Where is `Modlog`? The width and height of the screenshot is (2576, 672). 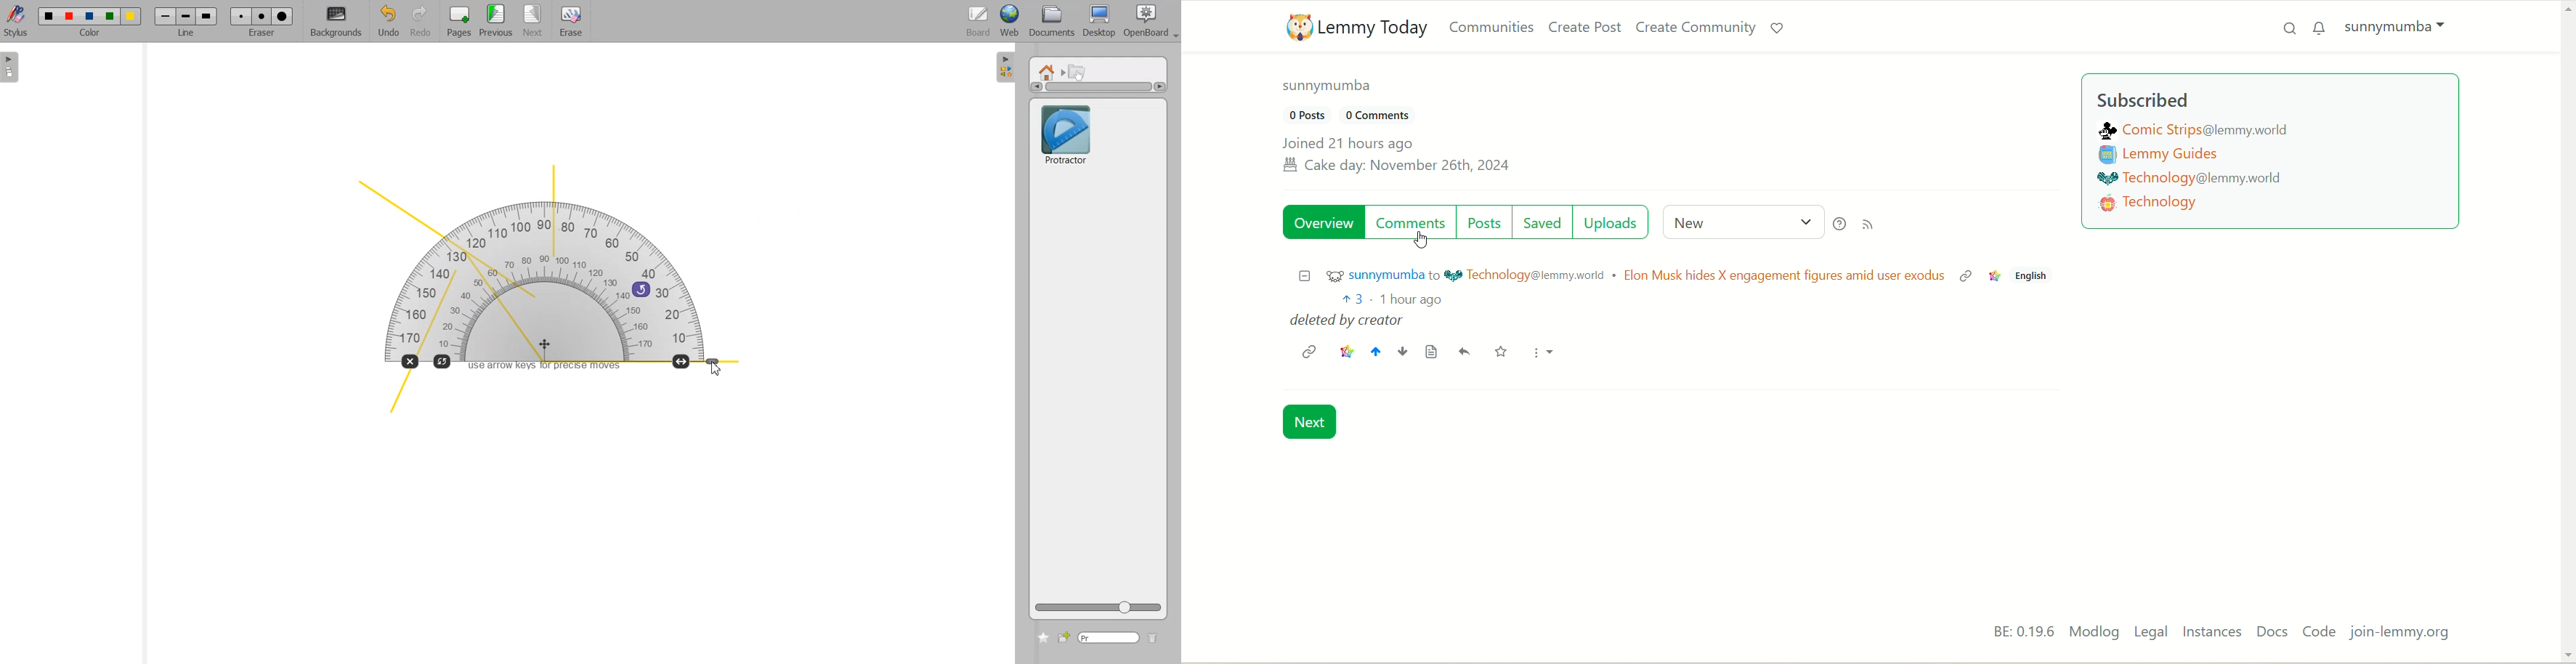 Modlog is located at coordinates (2092, 633).